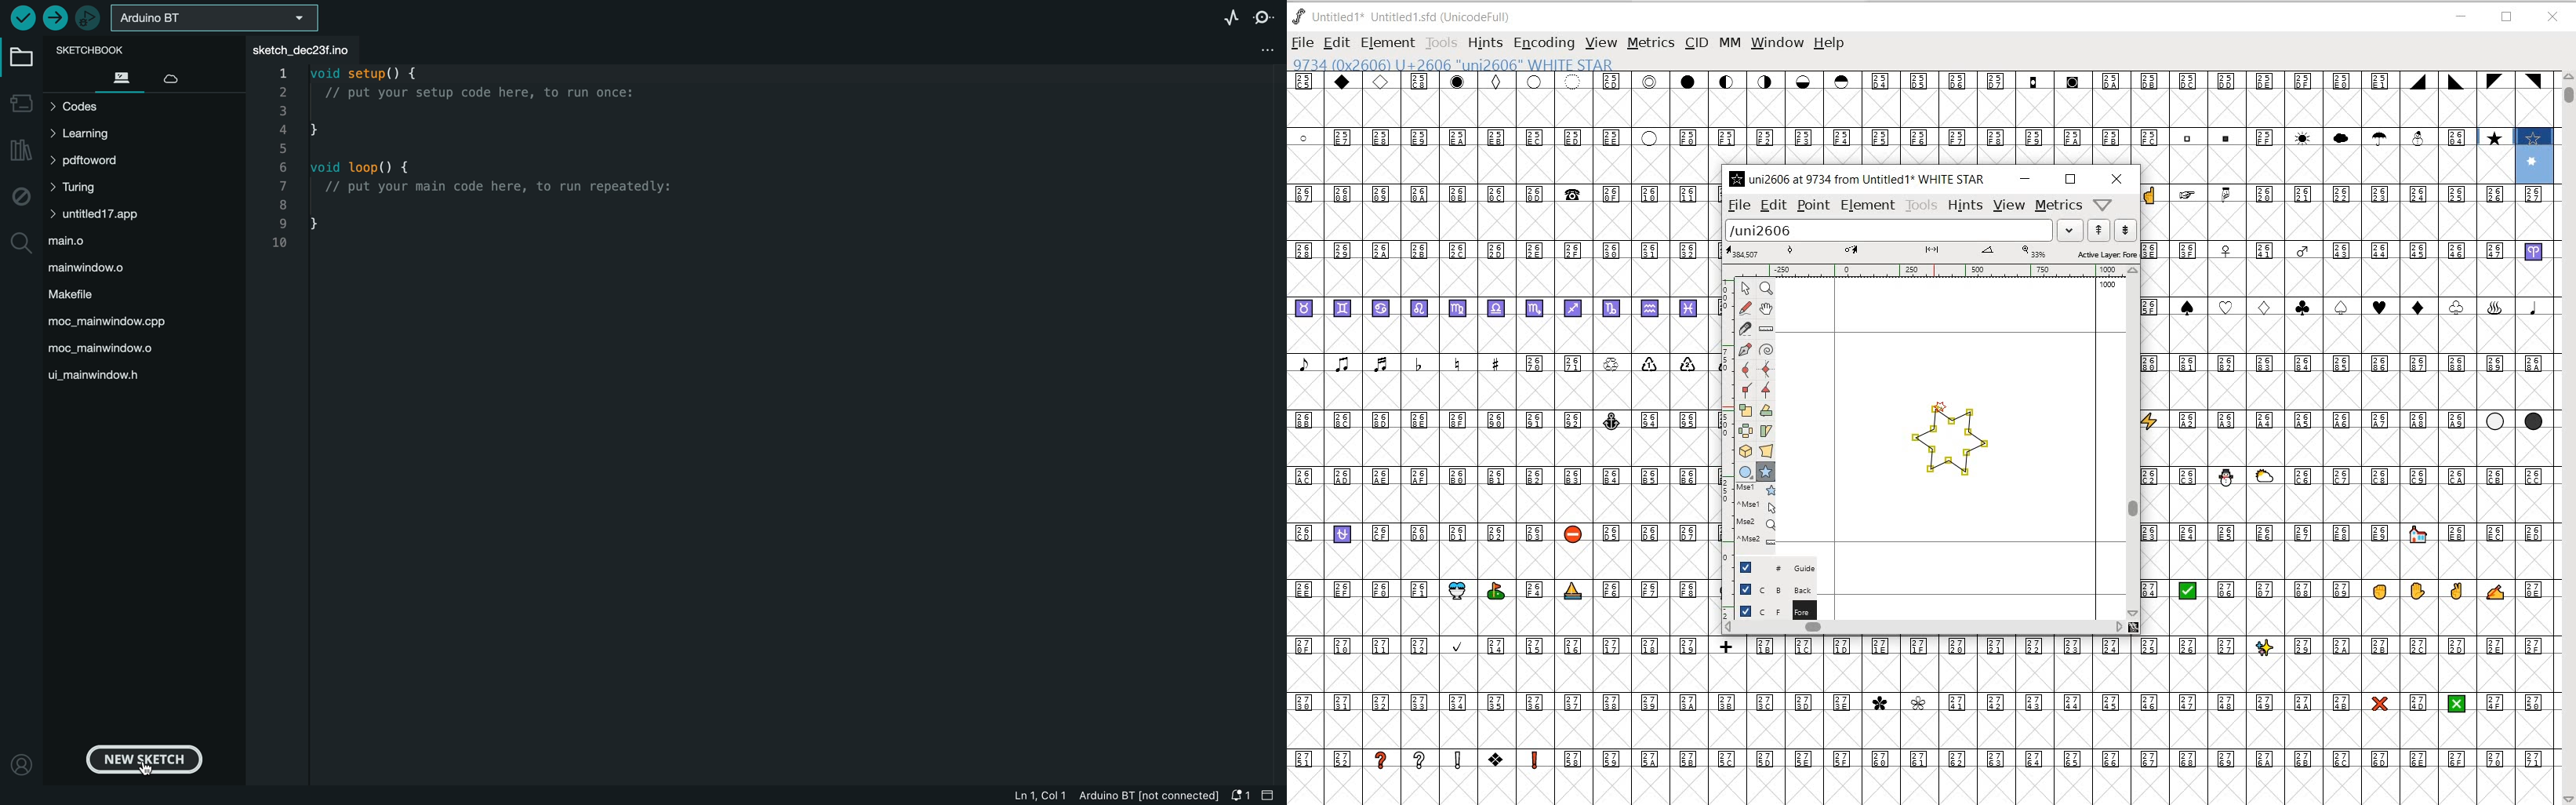 This screenshot has width=2576, height=812. Describe the element at coordinates (1264, 48) in the screenshot. I see `file setting` at that location.